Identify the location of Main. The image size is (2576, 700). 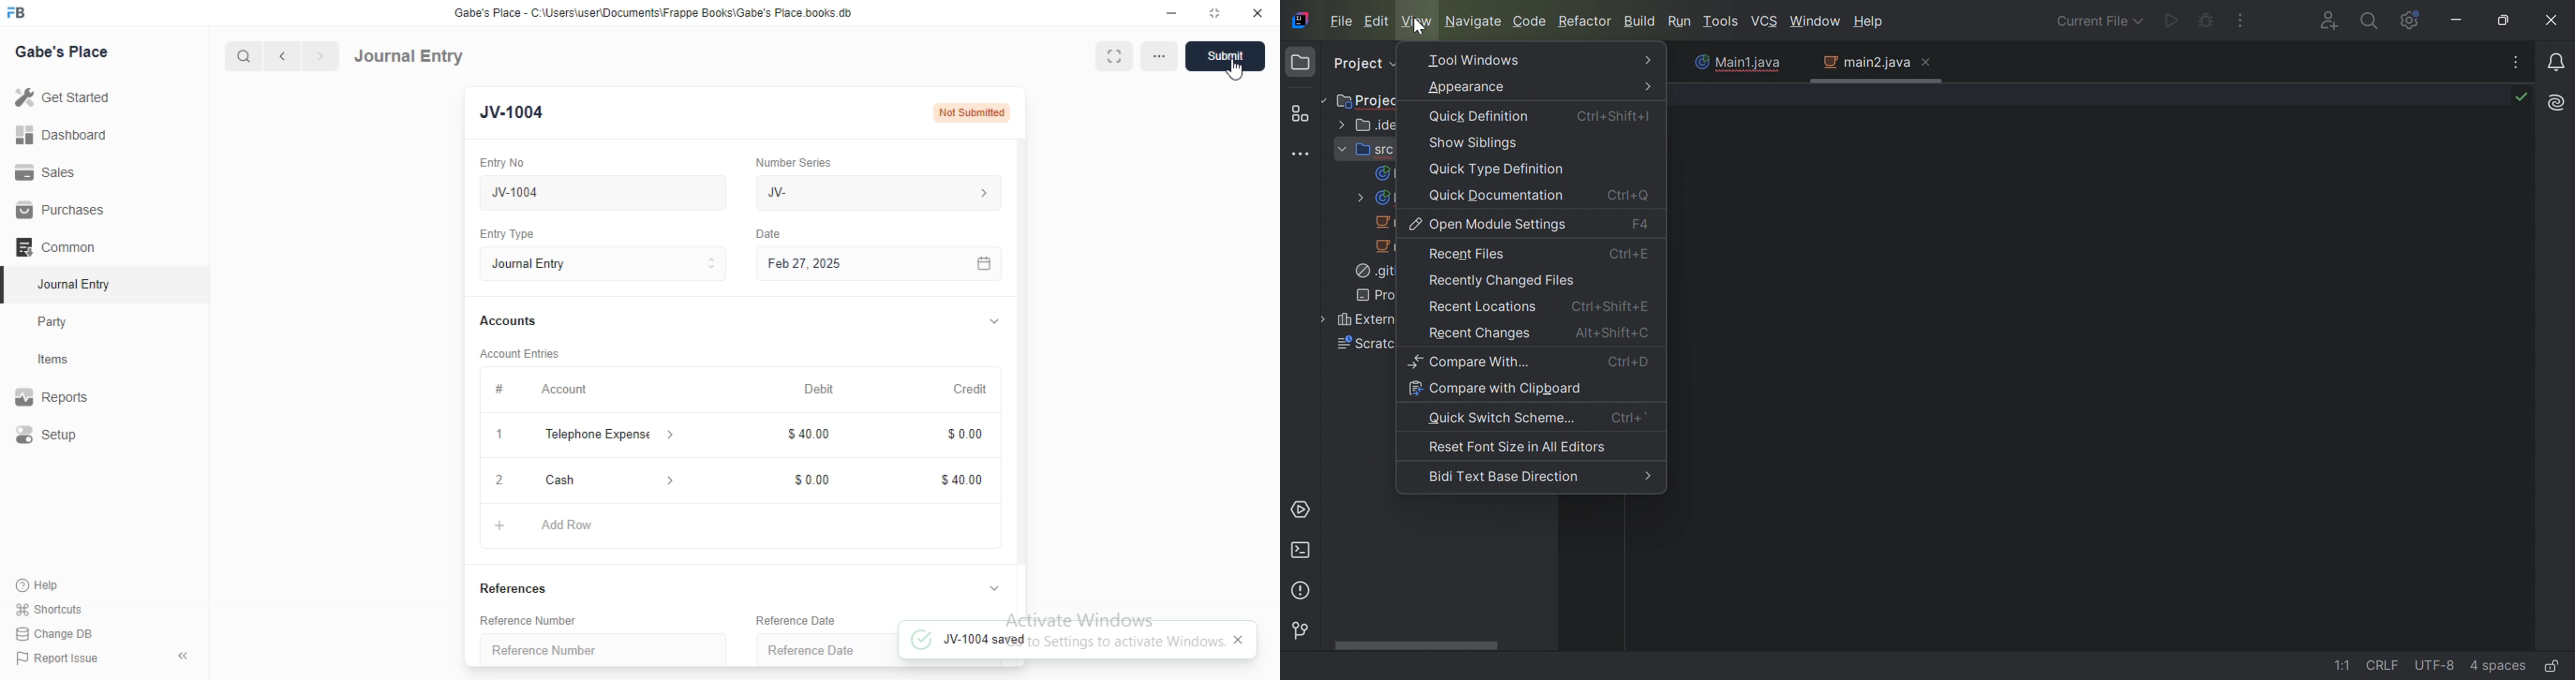
(1383, 173).